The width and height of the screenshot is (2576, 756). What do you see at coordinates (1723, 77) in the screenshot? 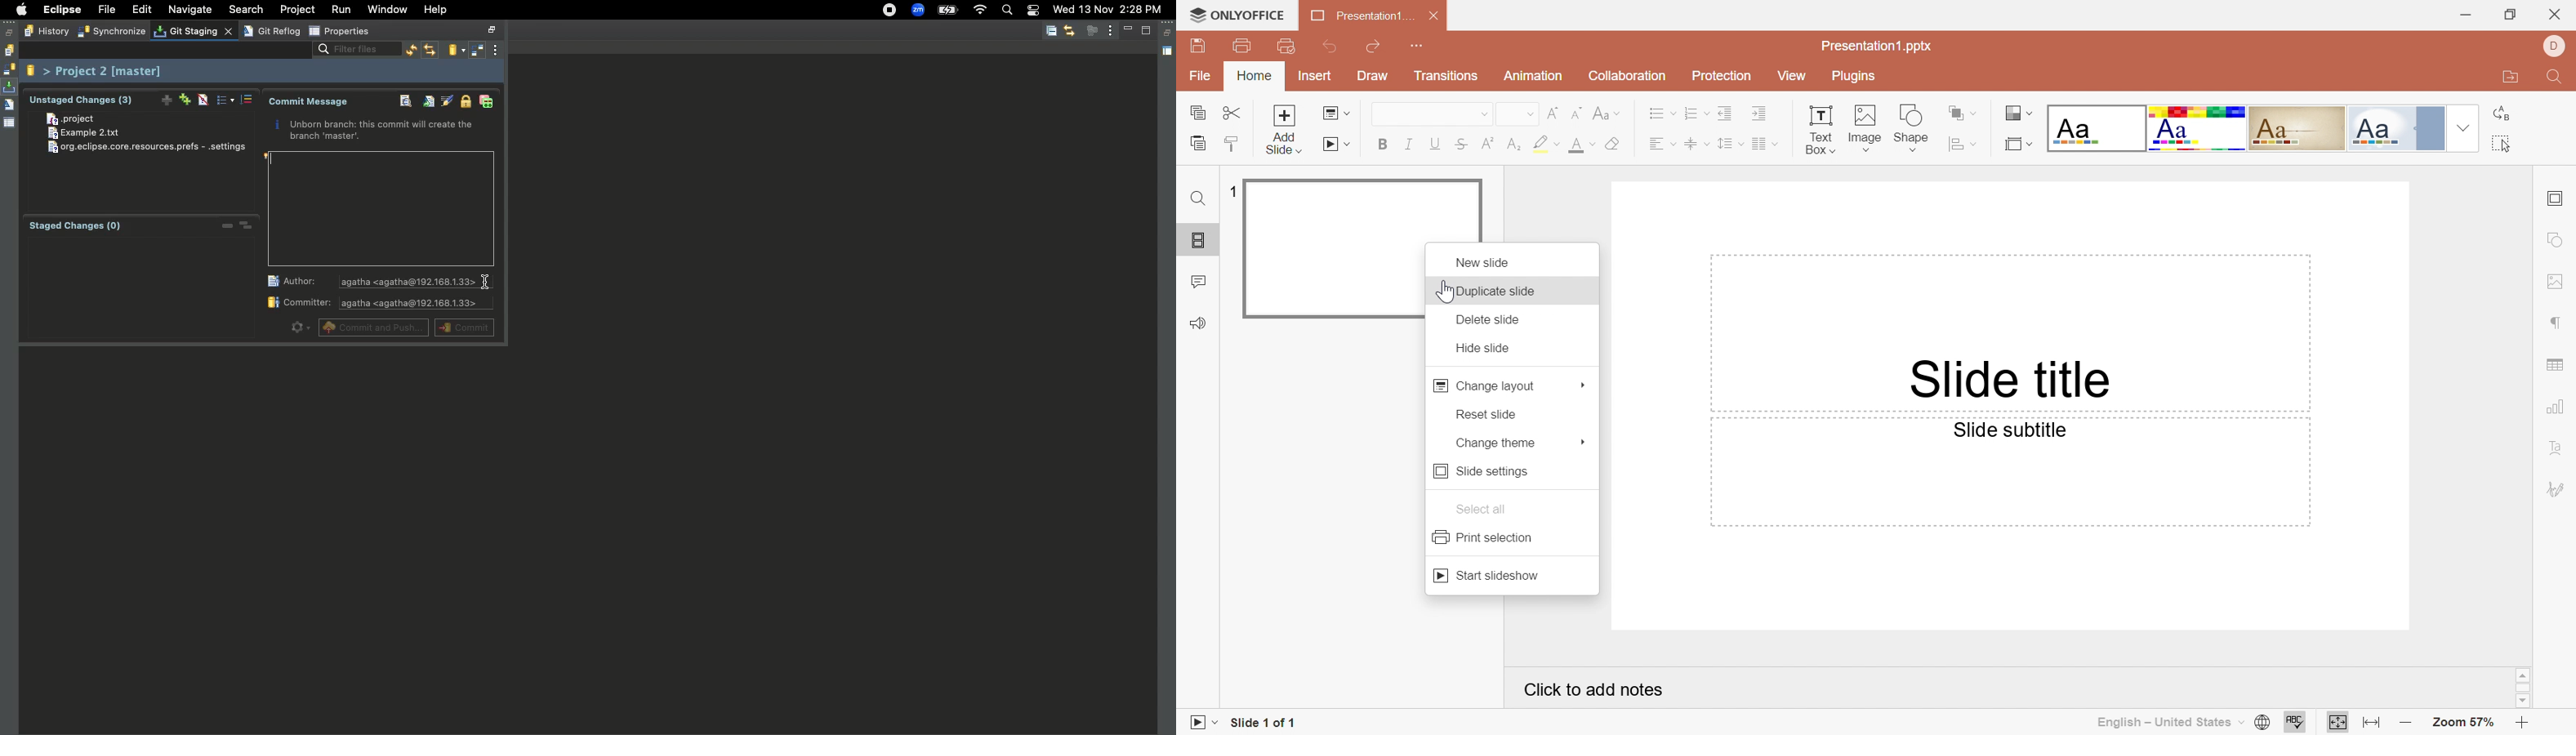
I see `Protection` at bounding box center [1723, 77].